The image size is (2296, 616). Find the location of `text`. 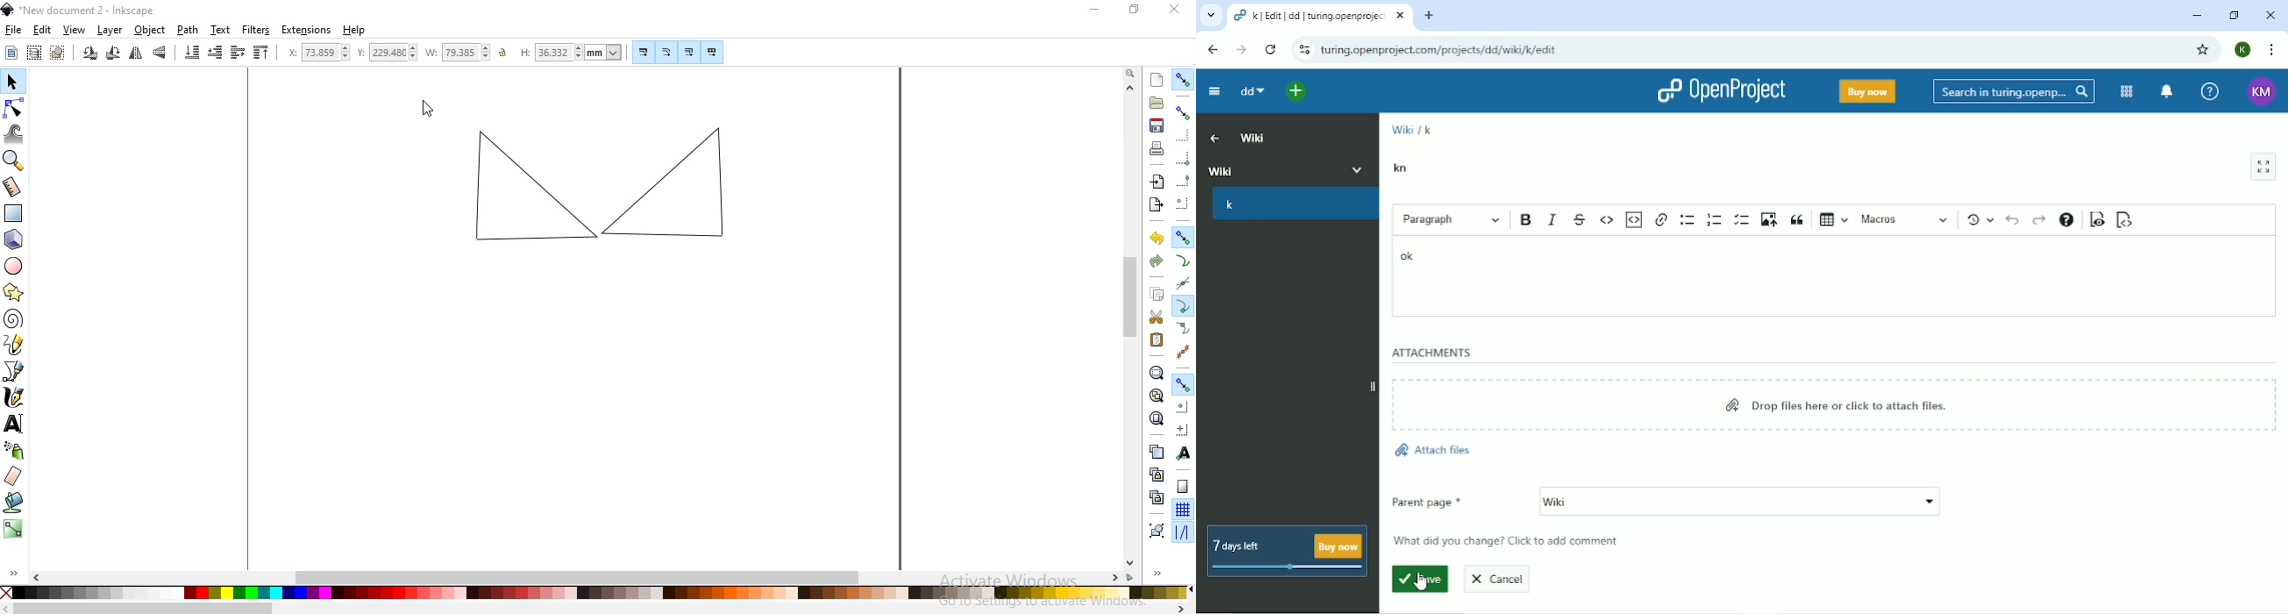

text is located at coordinates (222, 29).